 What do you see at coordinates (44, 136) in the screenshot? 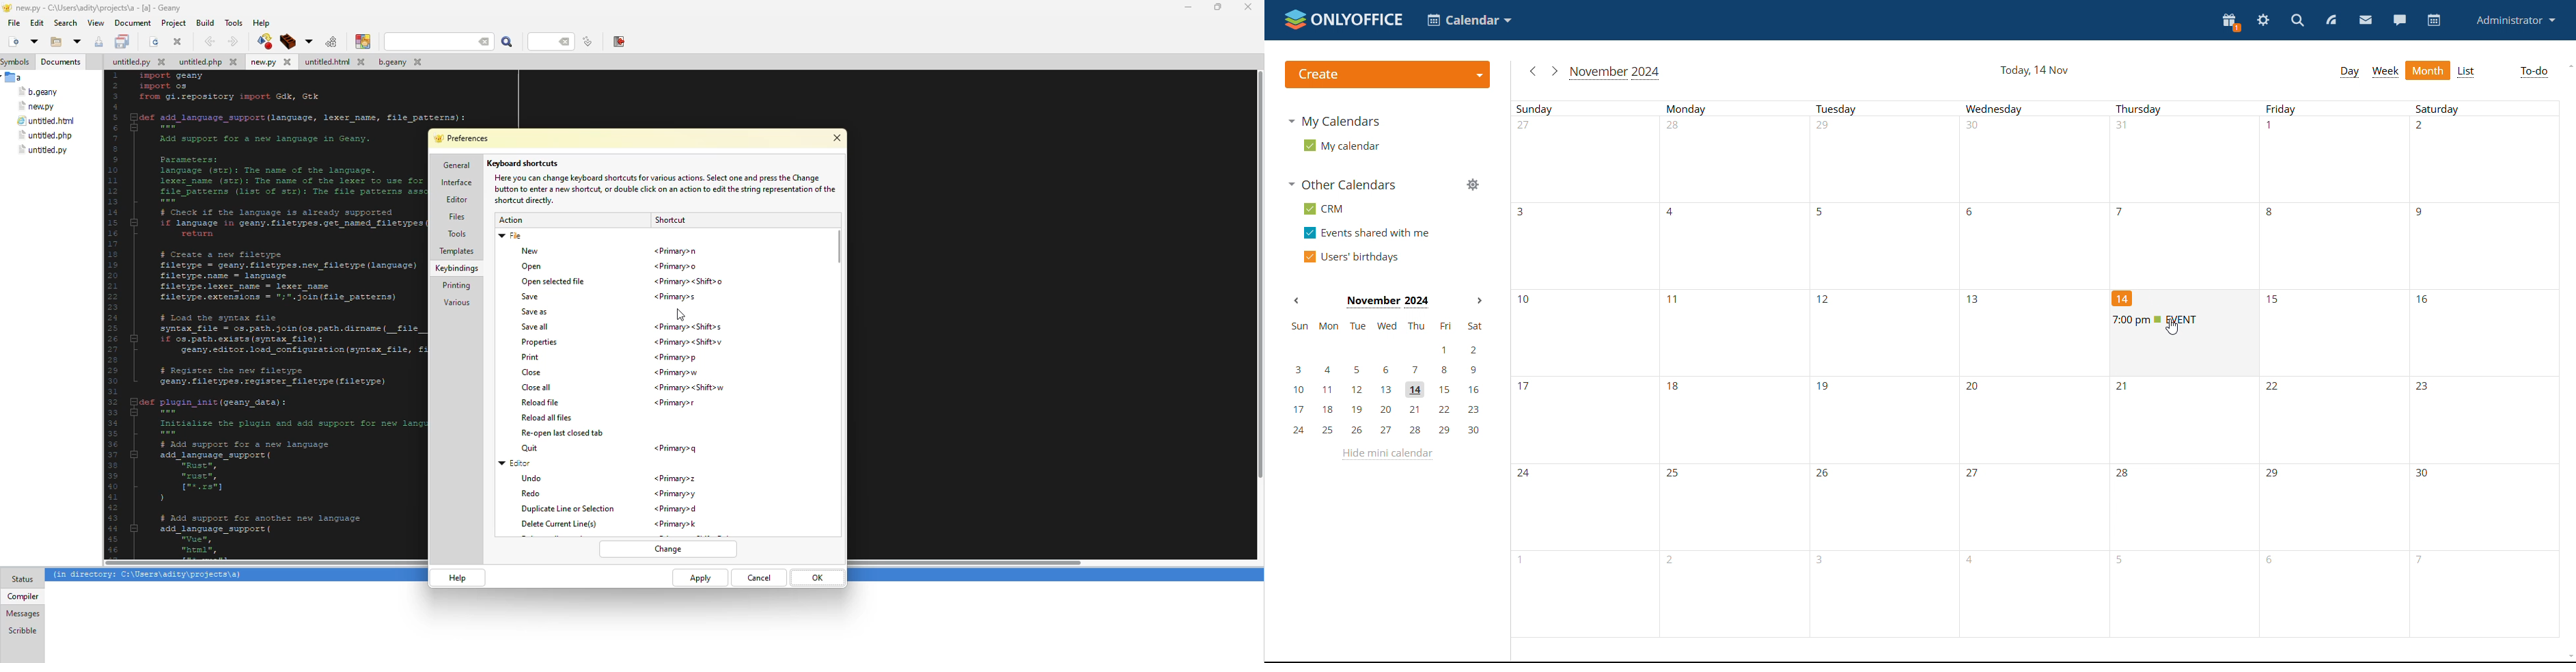
I see `file` at bounding box center [44, 136].